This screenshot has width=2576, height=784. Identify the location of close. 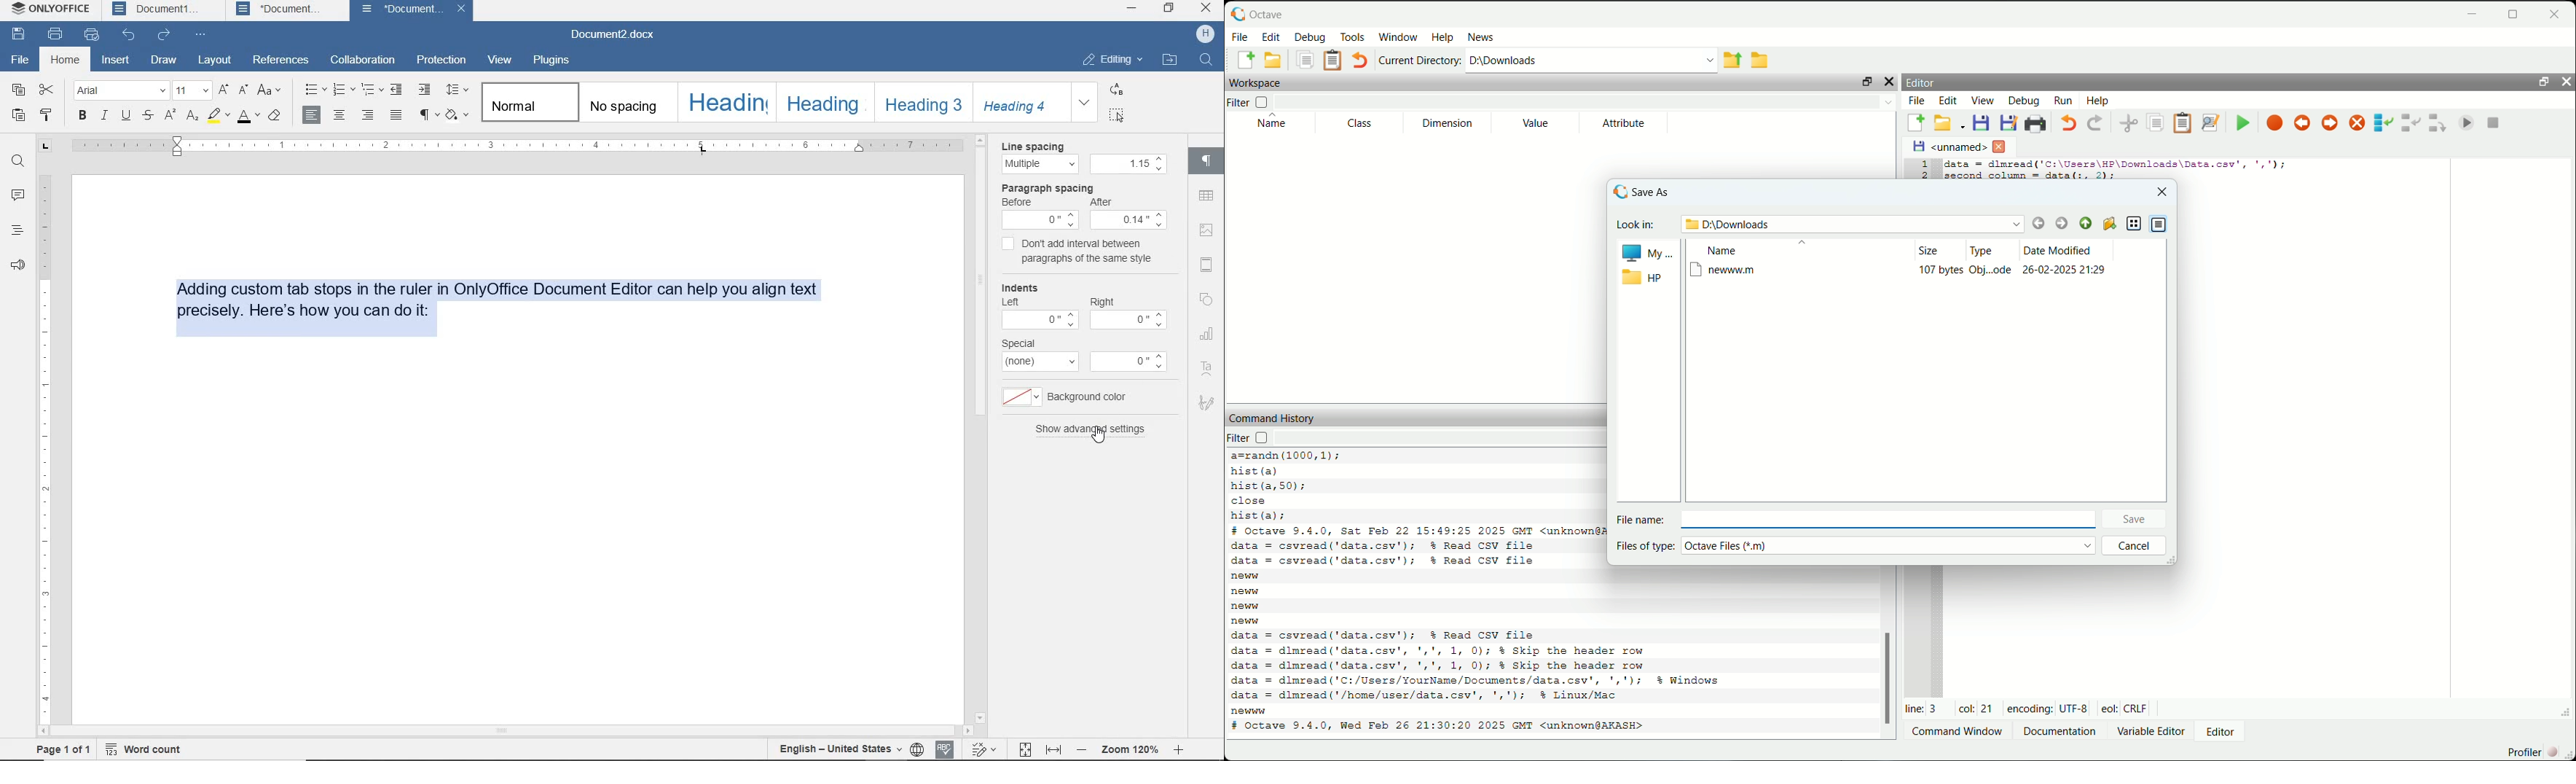
(1206, 9).